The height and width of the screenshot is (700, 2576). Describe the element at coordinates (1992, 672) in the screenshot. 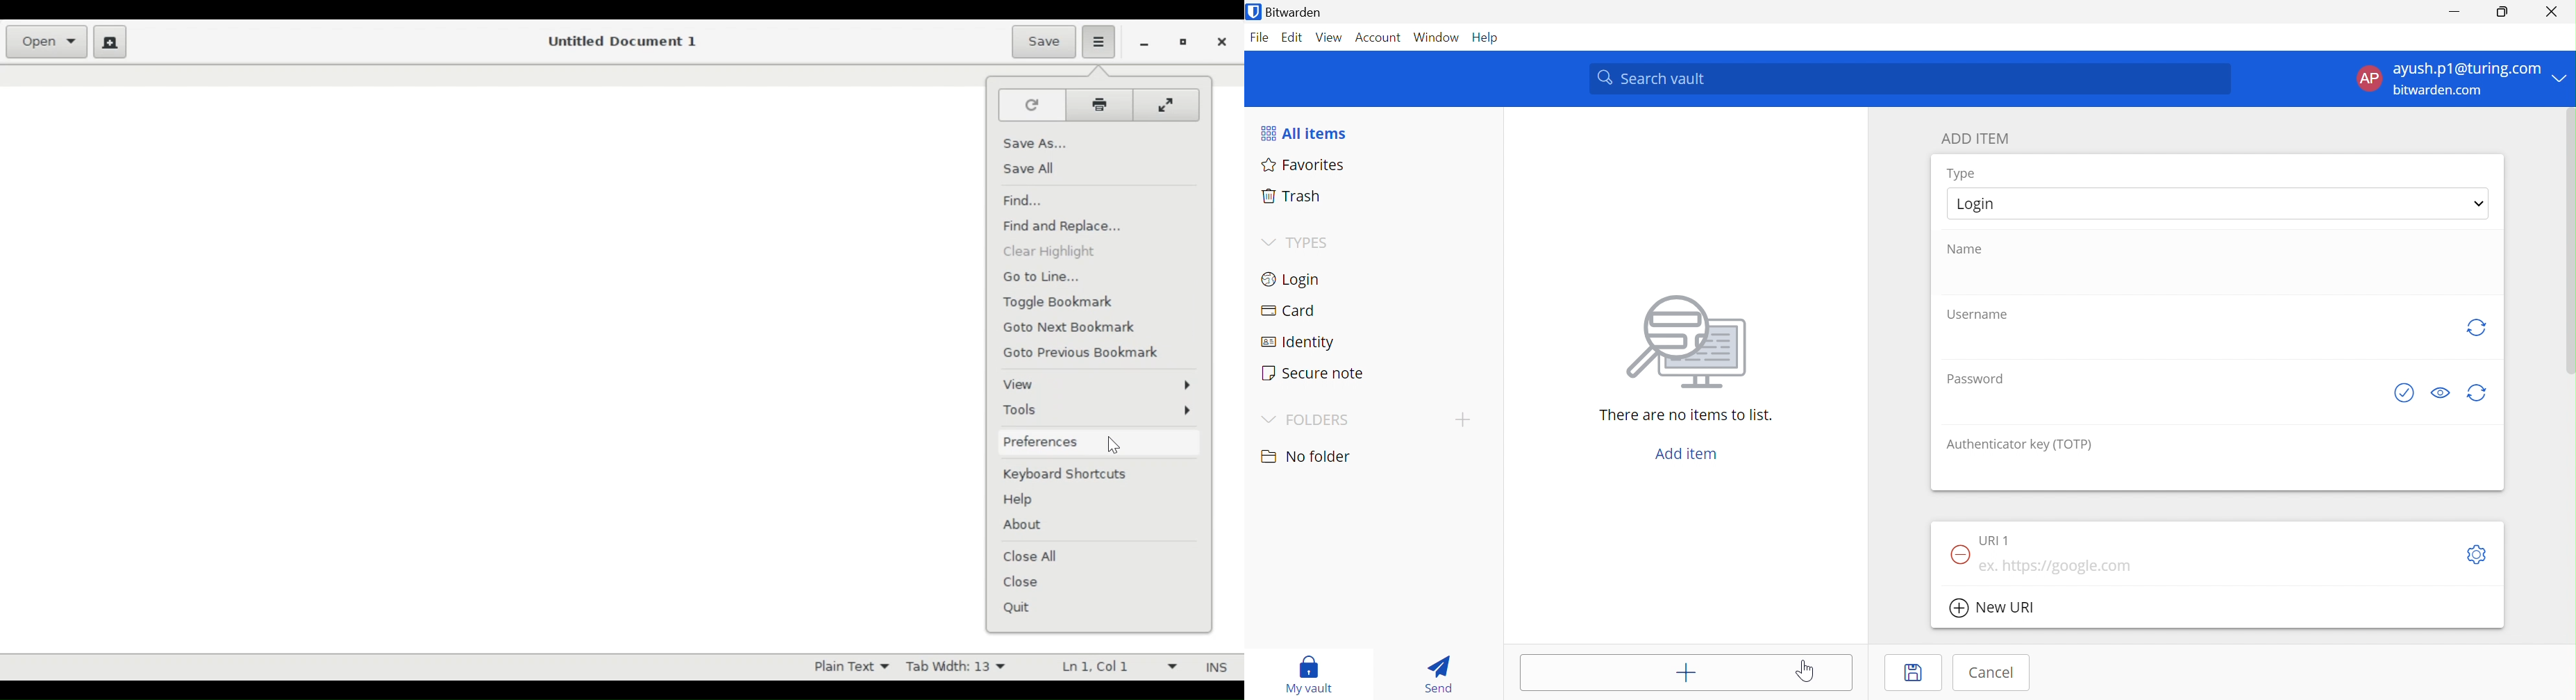

I see `Cancel` at that location.